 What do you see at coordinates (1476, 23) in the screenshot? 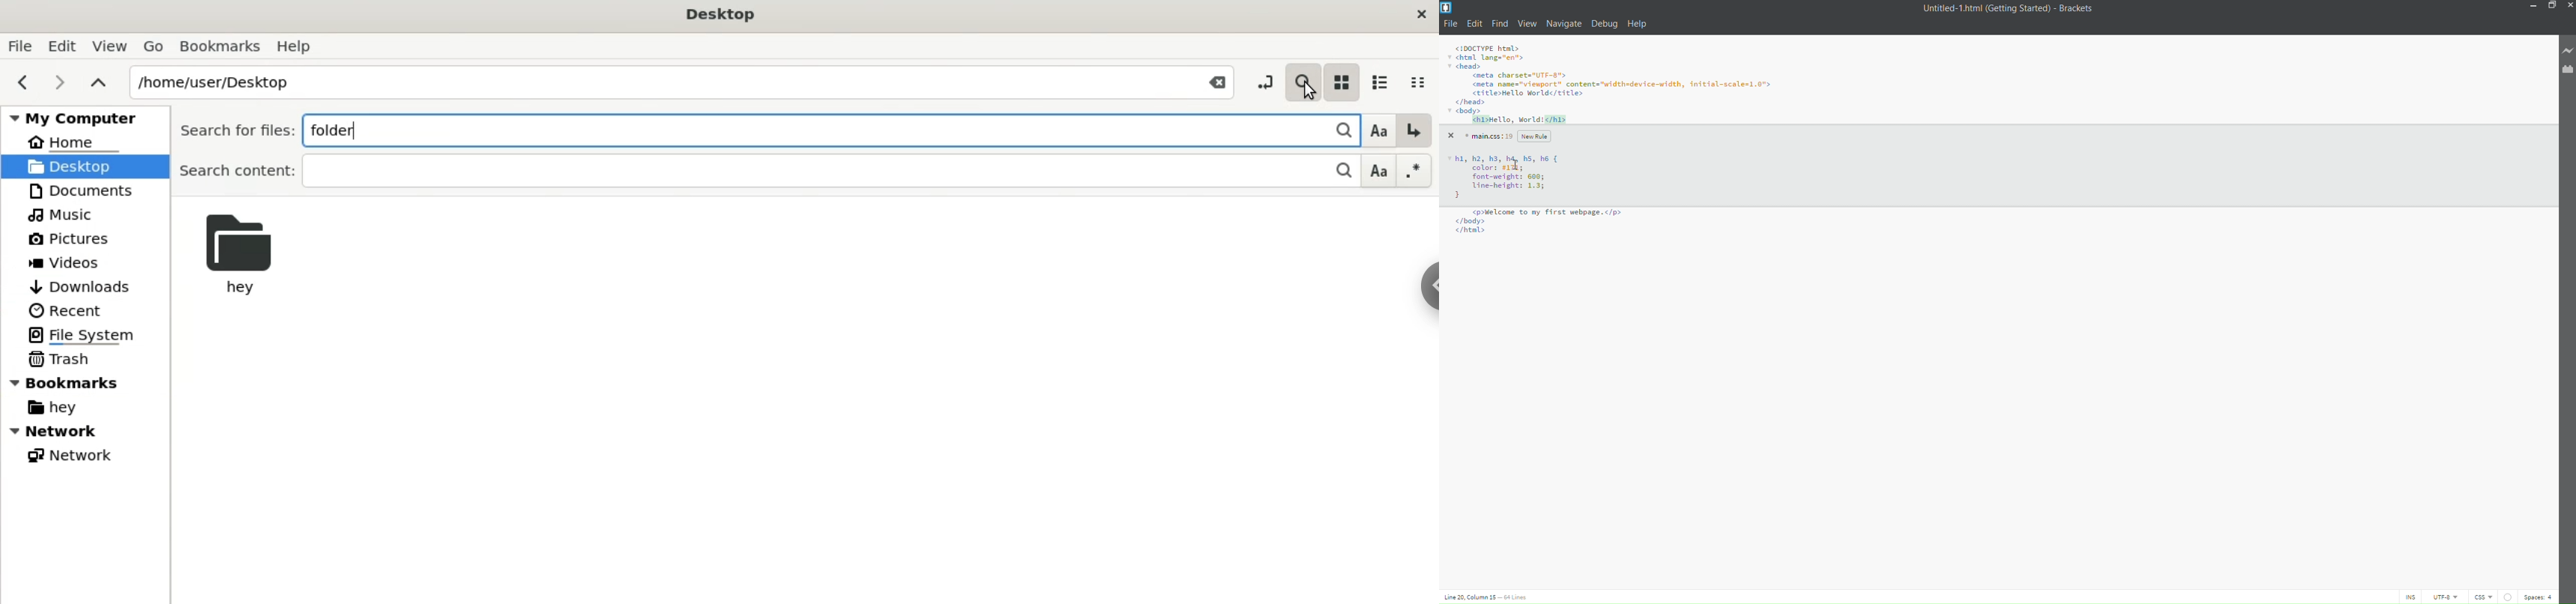
I see `edit` at bounding box center [1476, 23].